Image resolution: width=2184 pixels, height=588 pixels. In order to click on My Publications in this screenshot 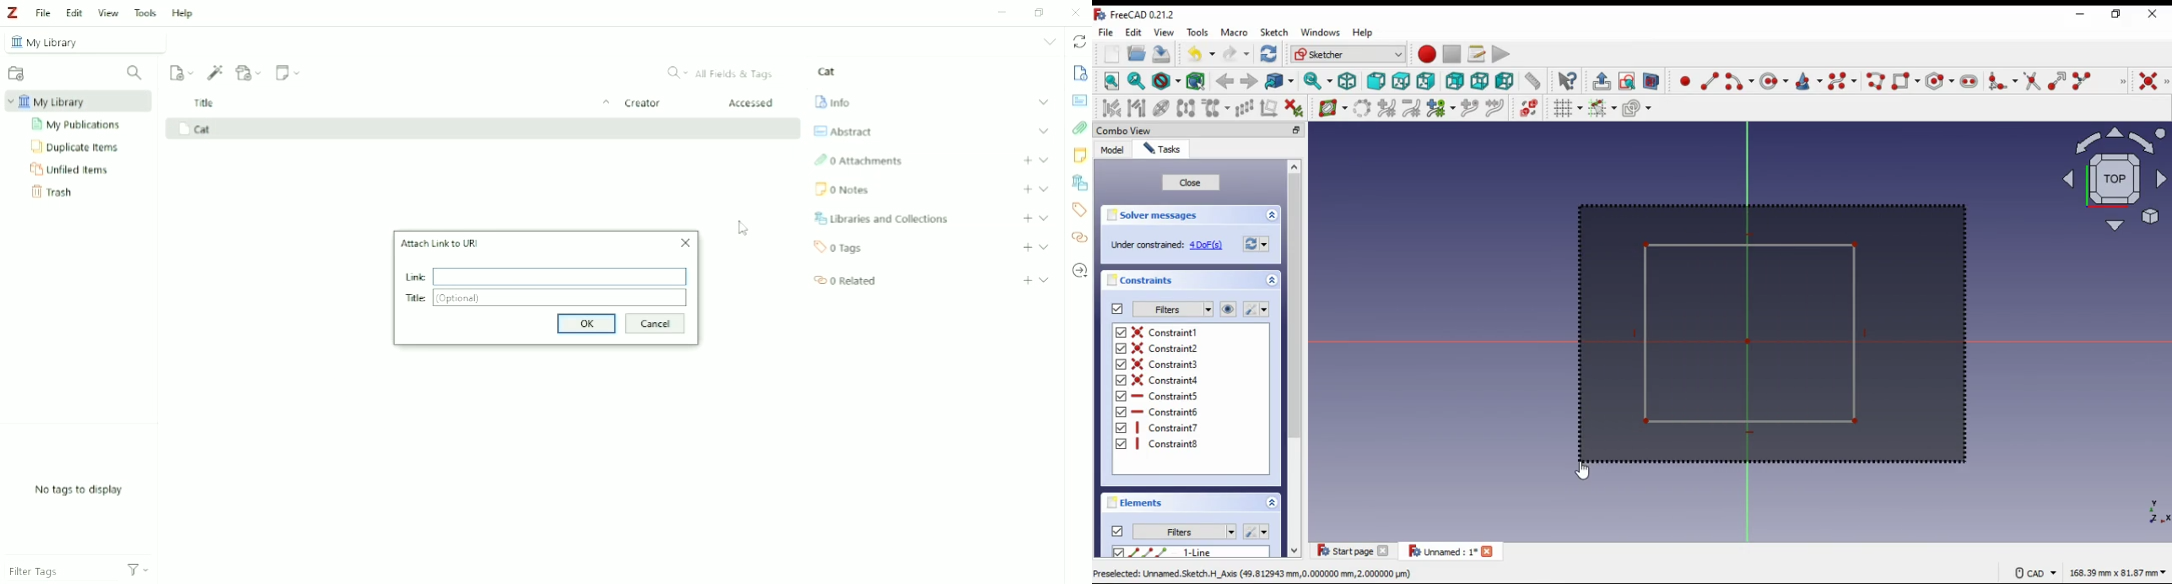, I will do `click(78, 125)`.